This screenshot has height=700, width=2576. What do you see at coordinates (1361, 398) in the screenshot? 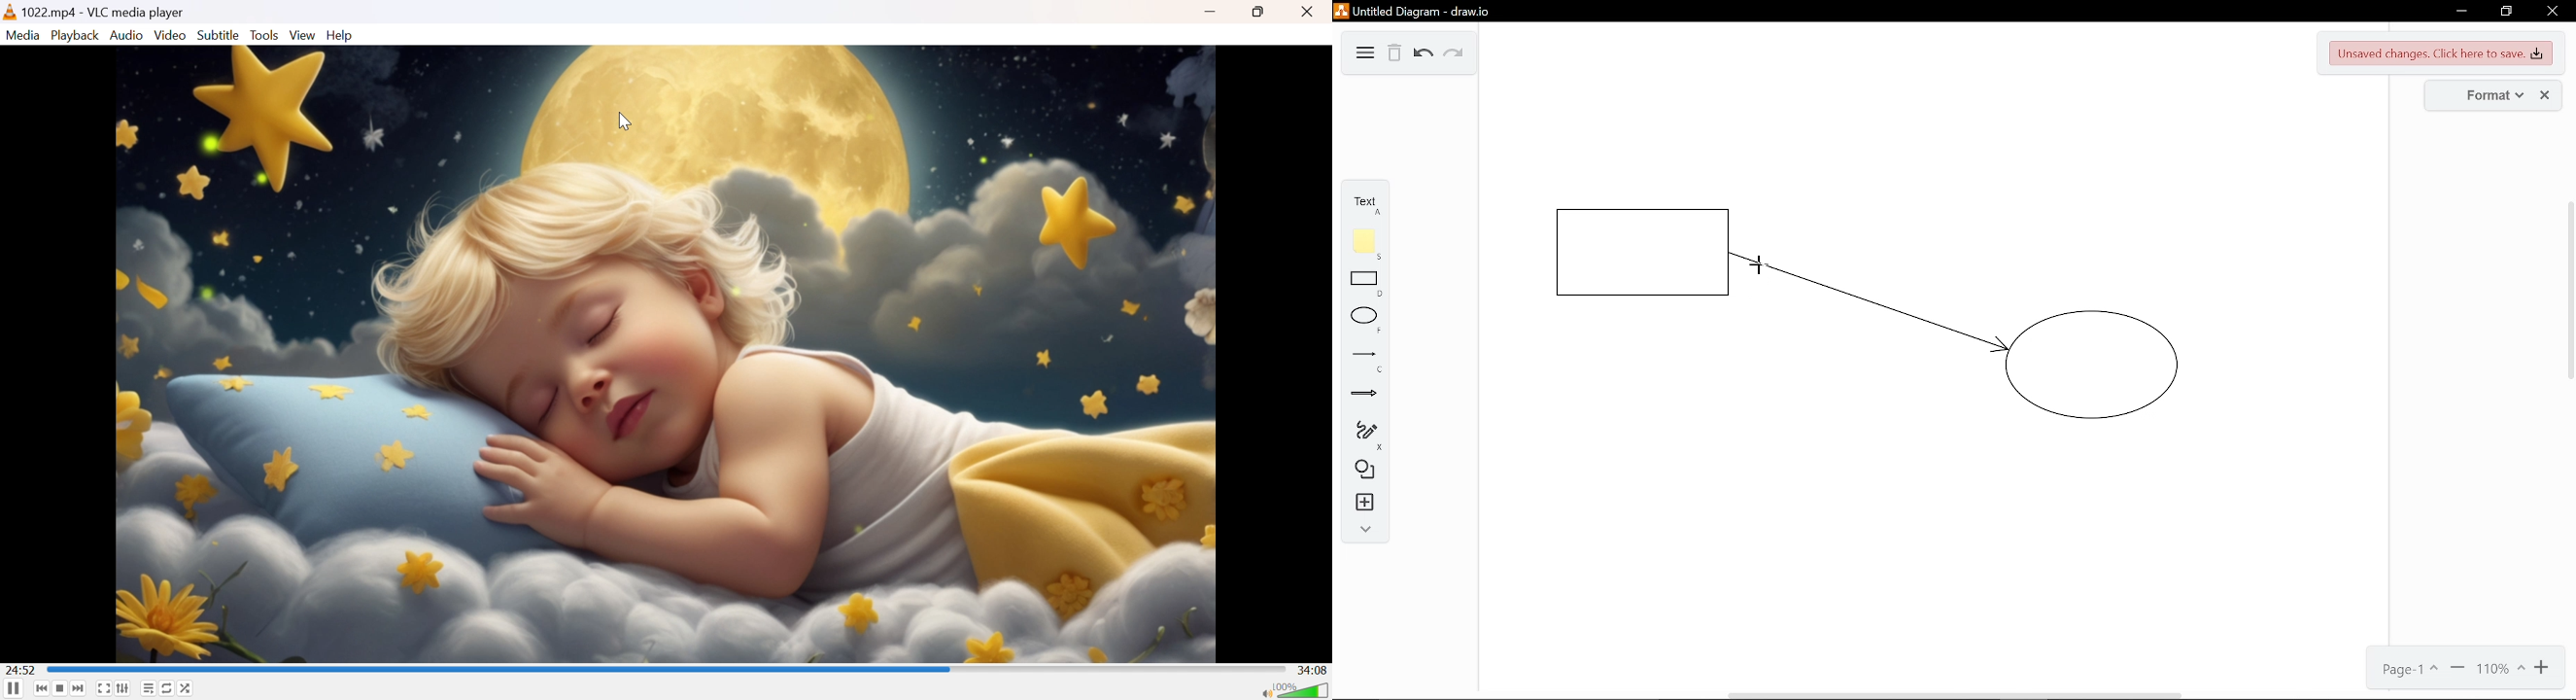
I see `Arrow` at bounding box center [1361, 398].